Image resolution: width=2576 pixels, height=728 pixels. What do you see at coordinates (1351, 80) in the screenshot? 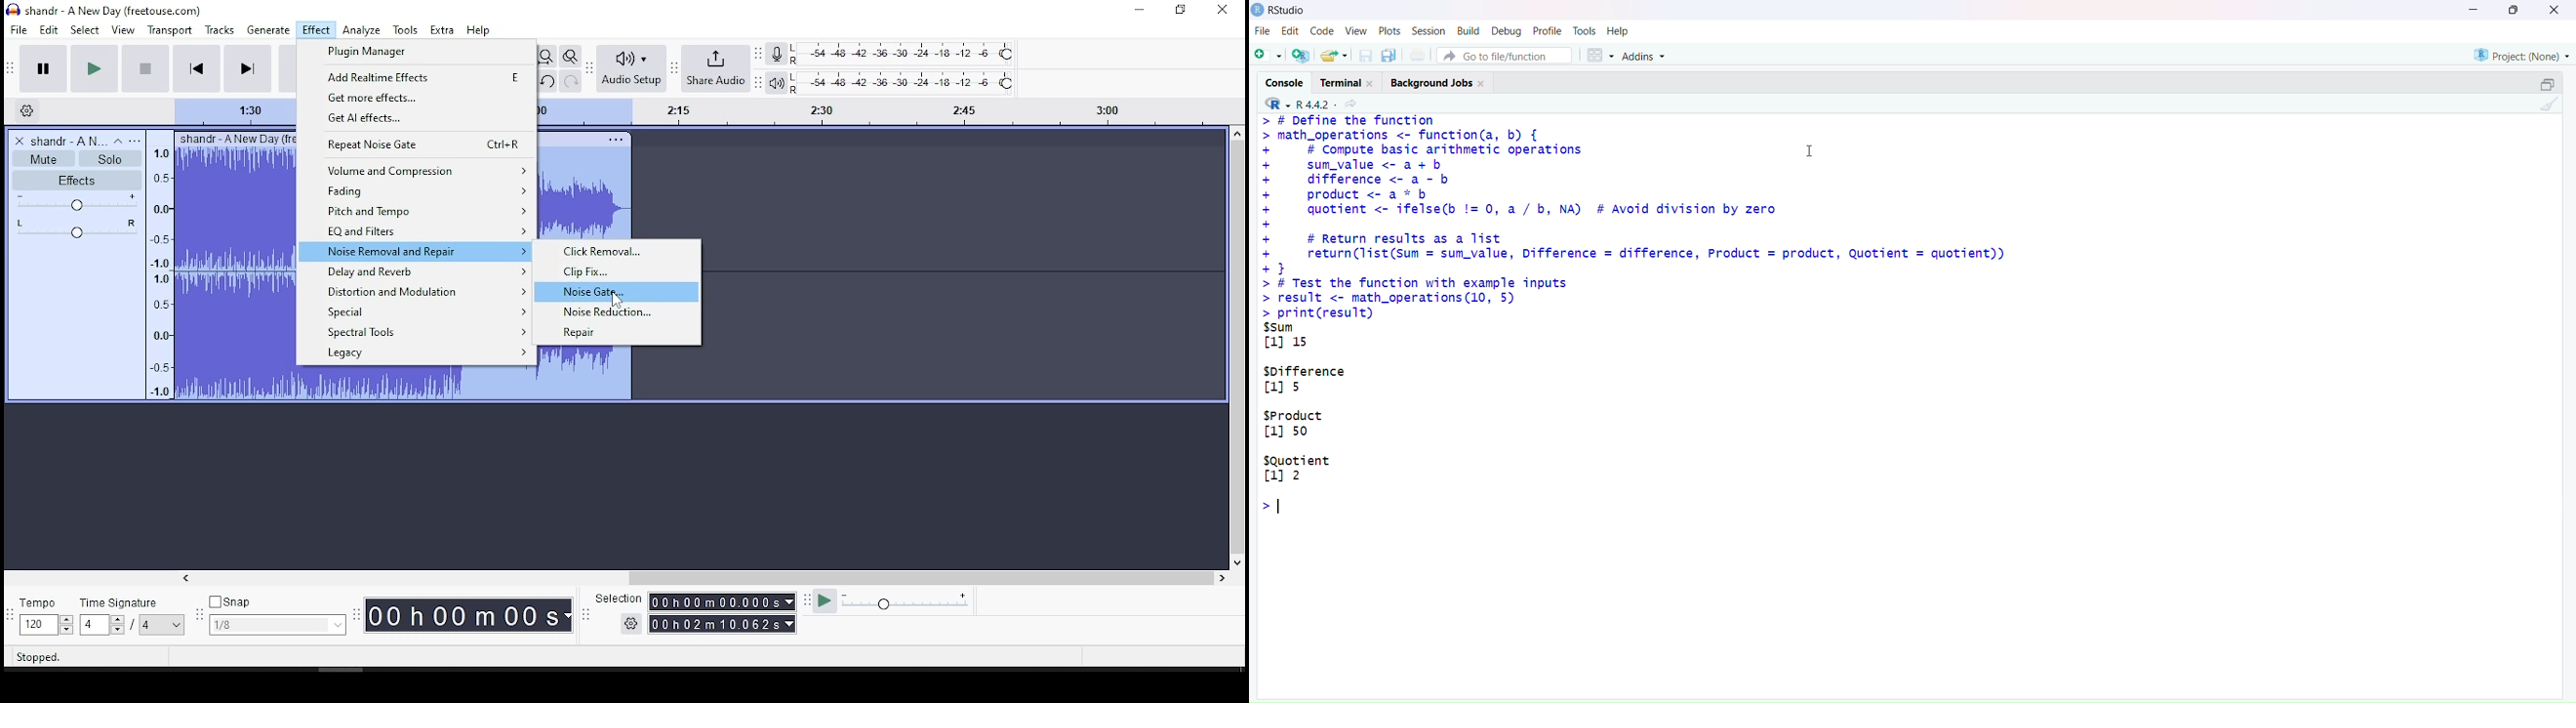
I see `Terminal` at bounding box center [1351, 80].